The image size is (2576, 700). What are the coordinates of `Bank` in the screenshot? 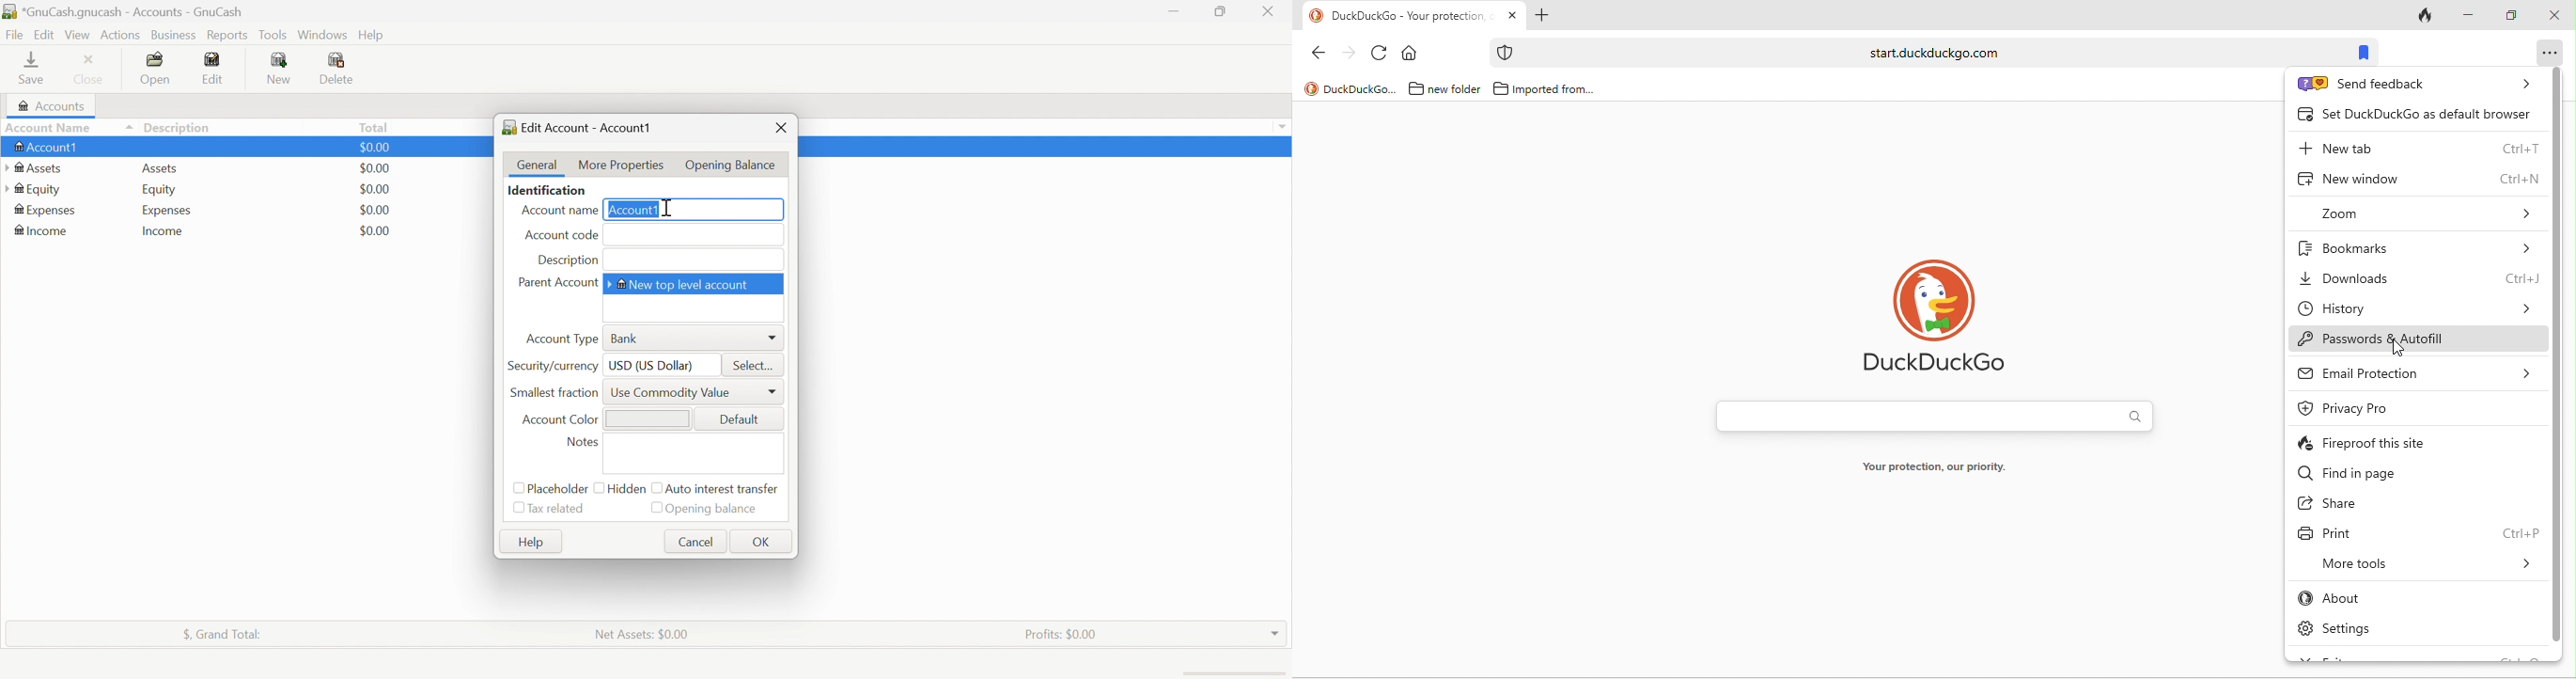 It's located at (627, 339).